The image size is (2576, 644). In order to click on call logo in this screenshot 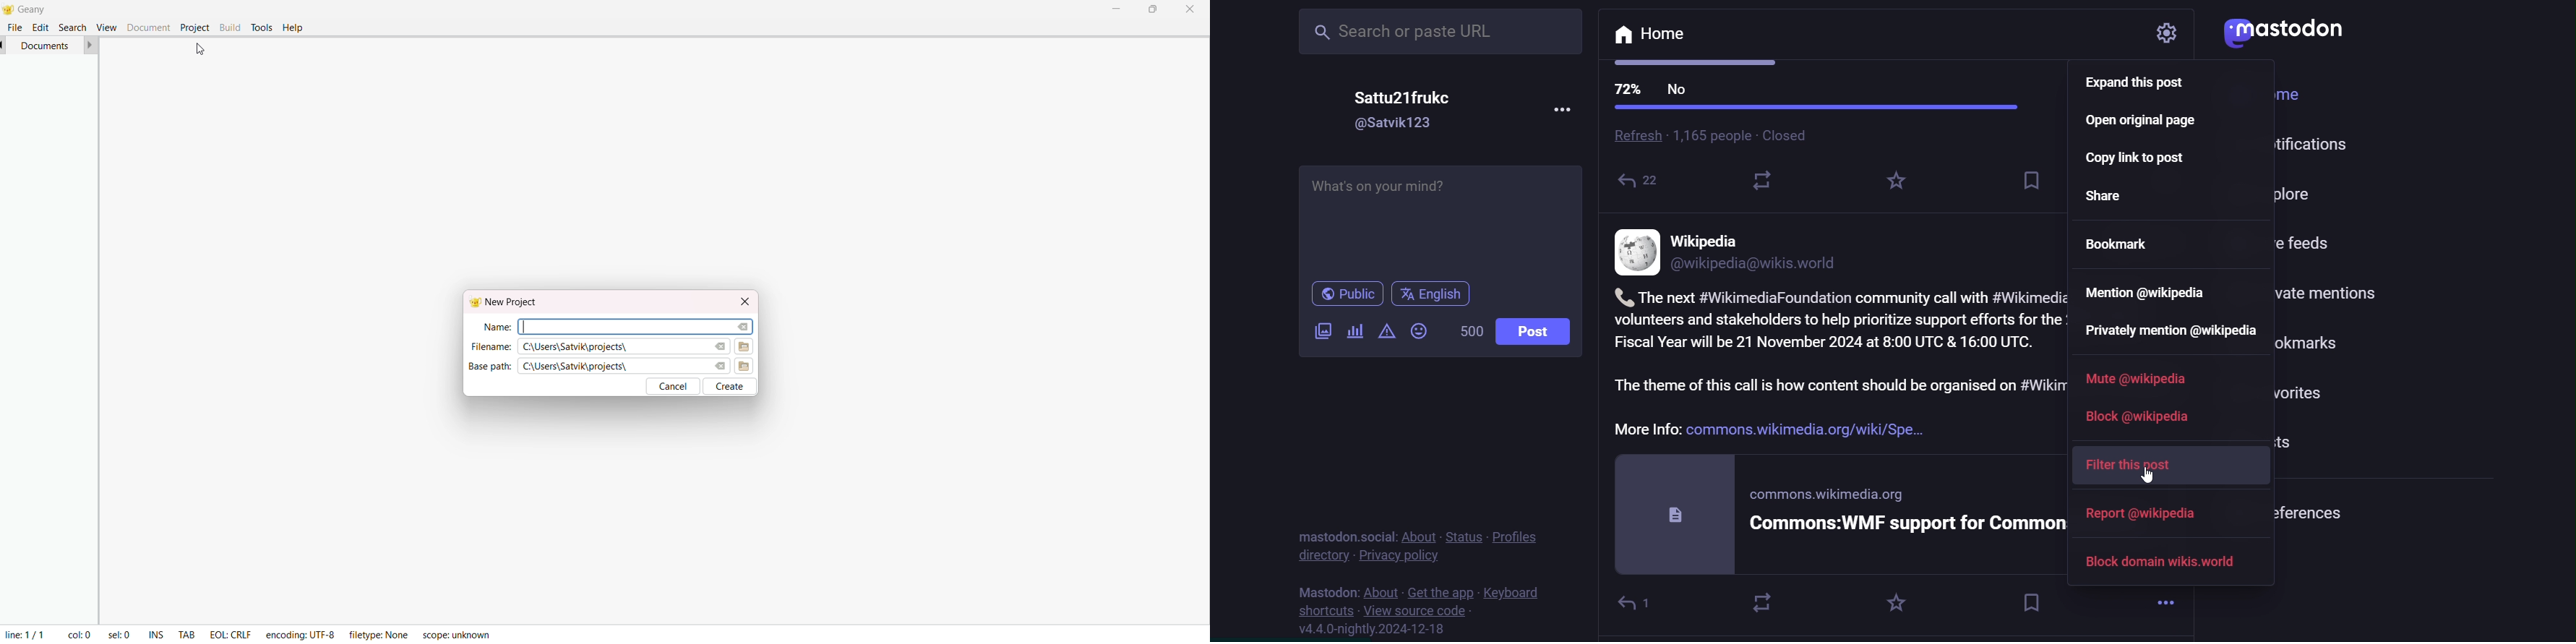, I will do `click(1620, 295)`.